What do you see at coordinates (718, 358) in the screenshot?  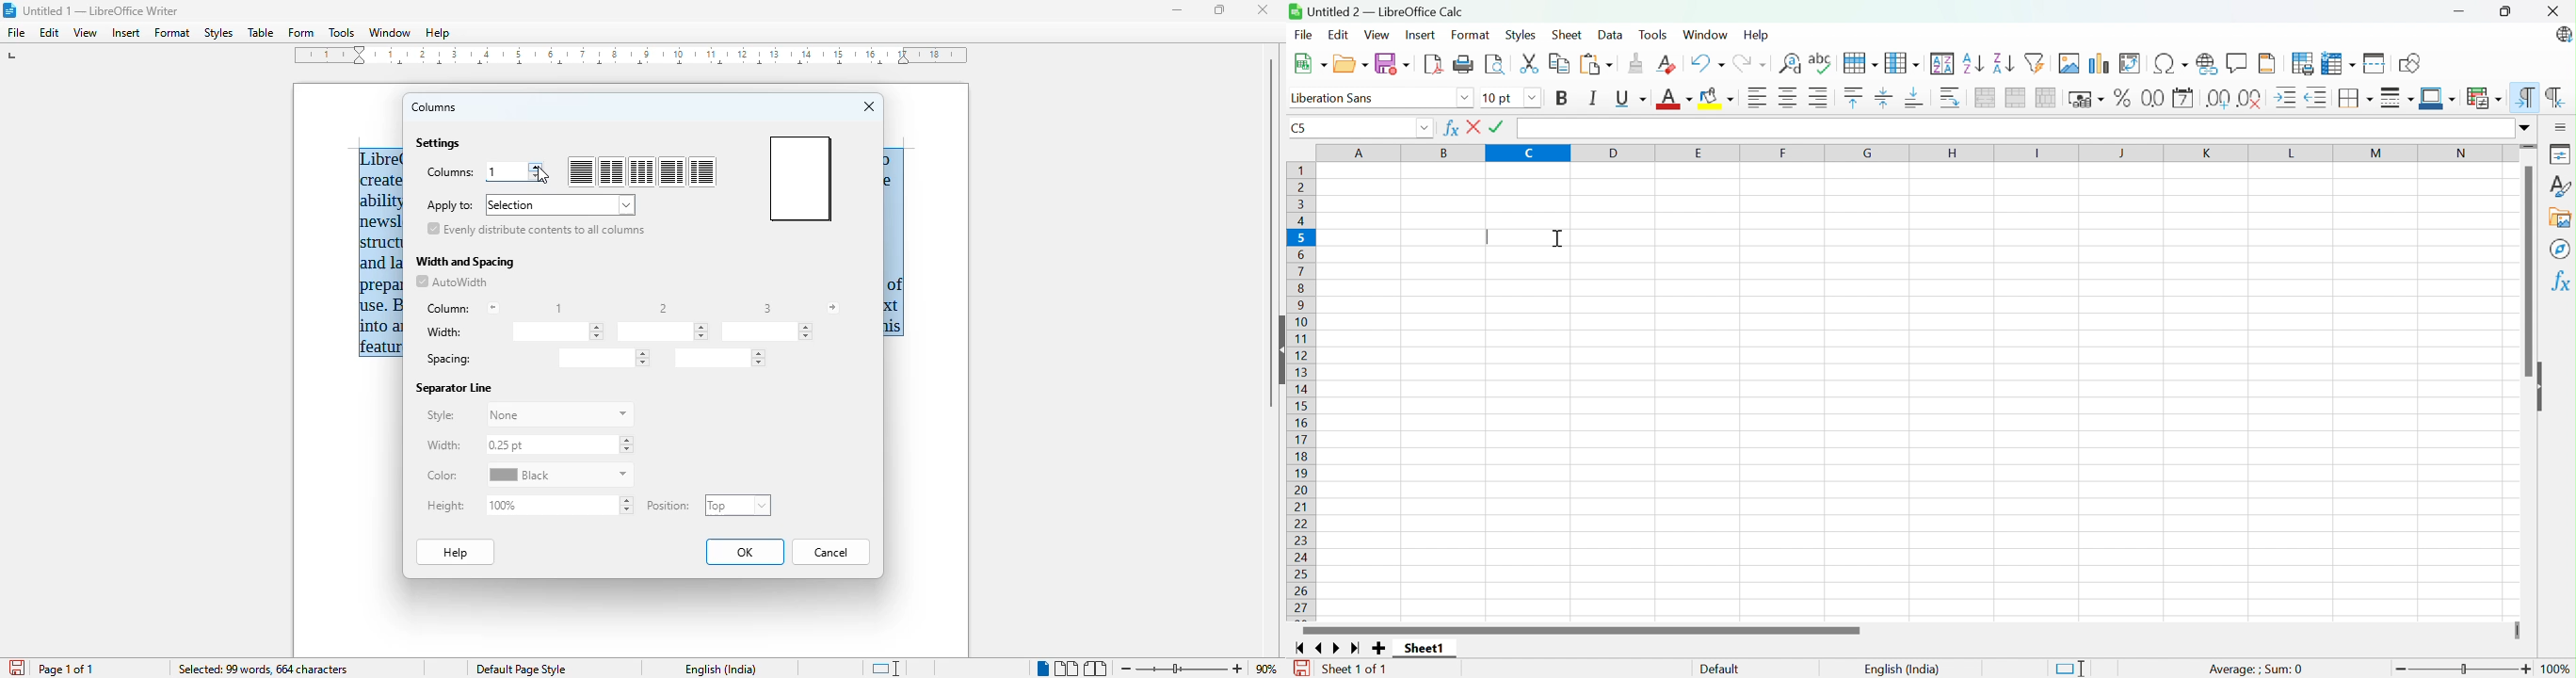 I see `spacing` at bounding box center [718, 358].